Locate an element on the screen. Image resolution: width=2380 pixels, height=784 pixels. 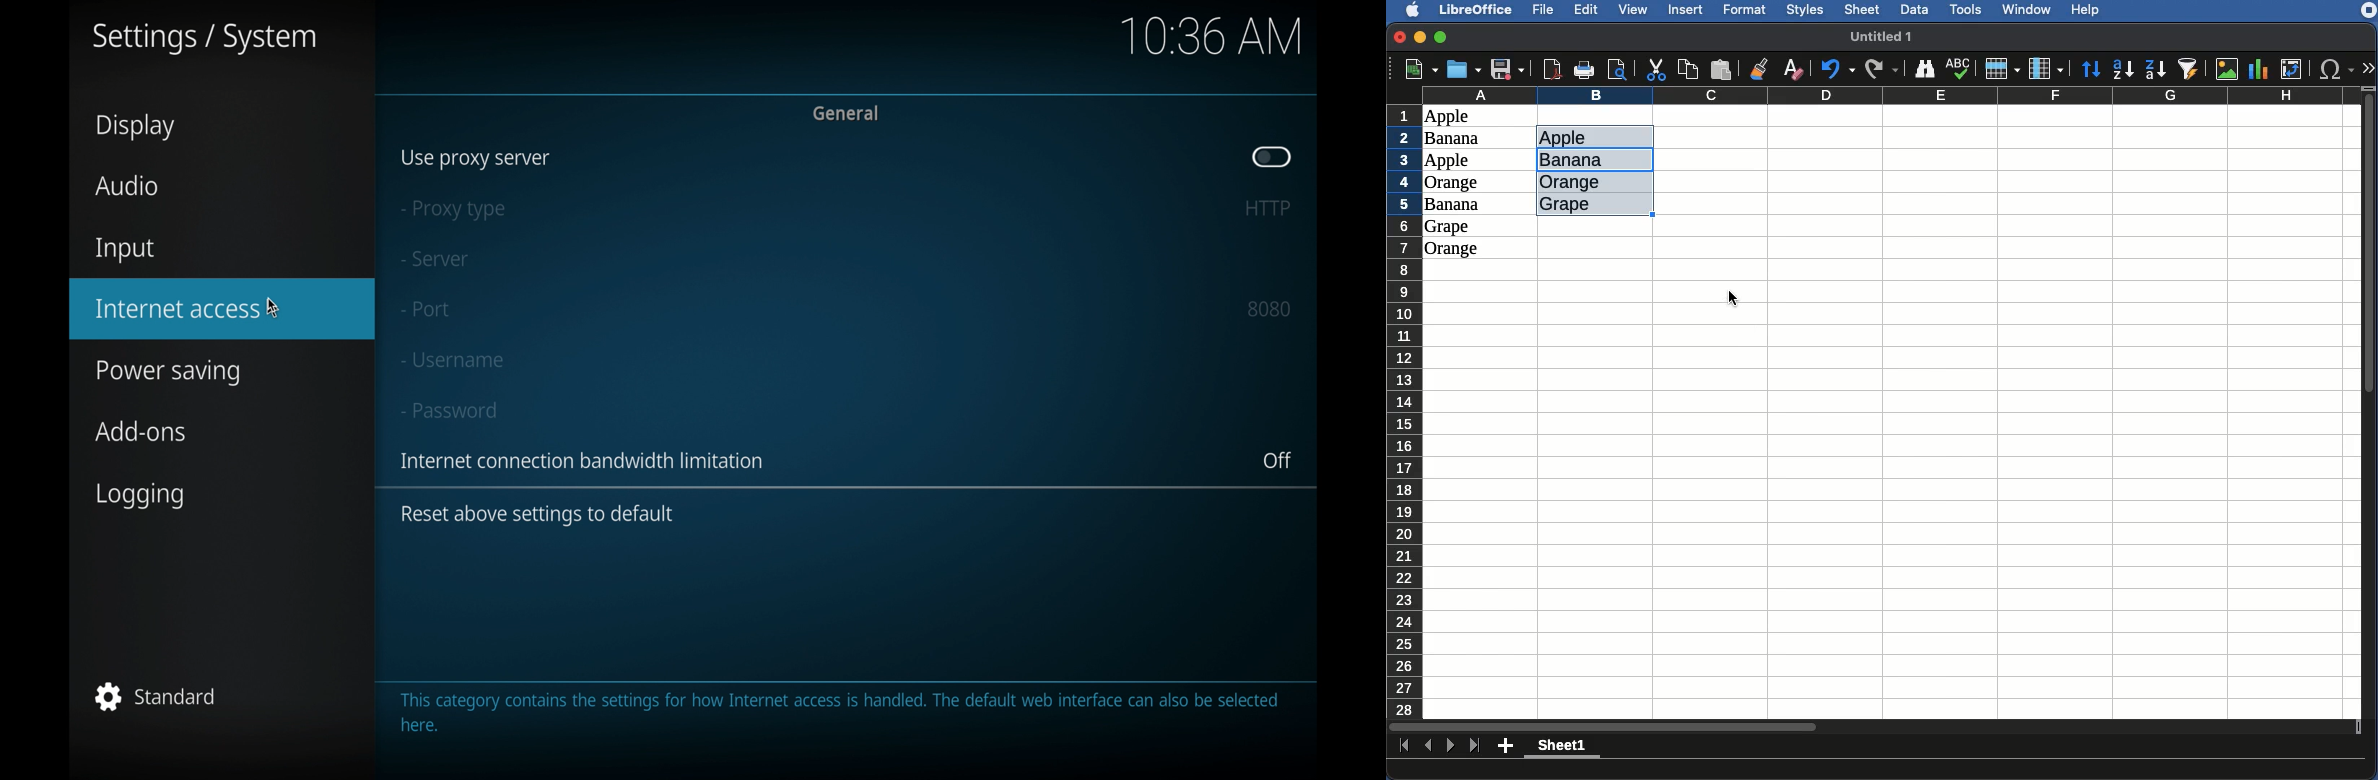
general is located at coordinates (848, 112).